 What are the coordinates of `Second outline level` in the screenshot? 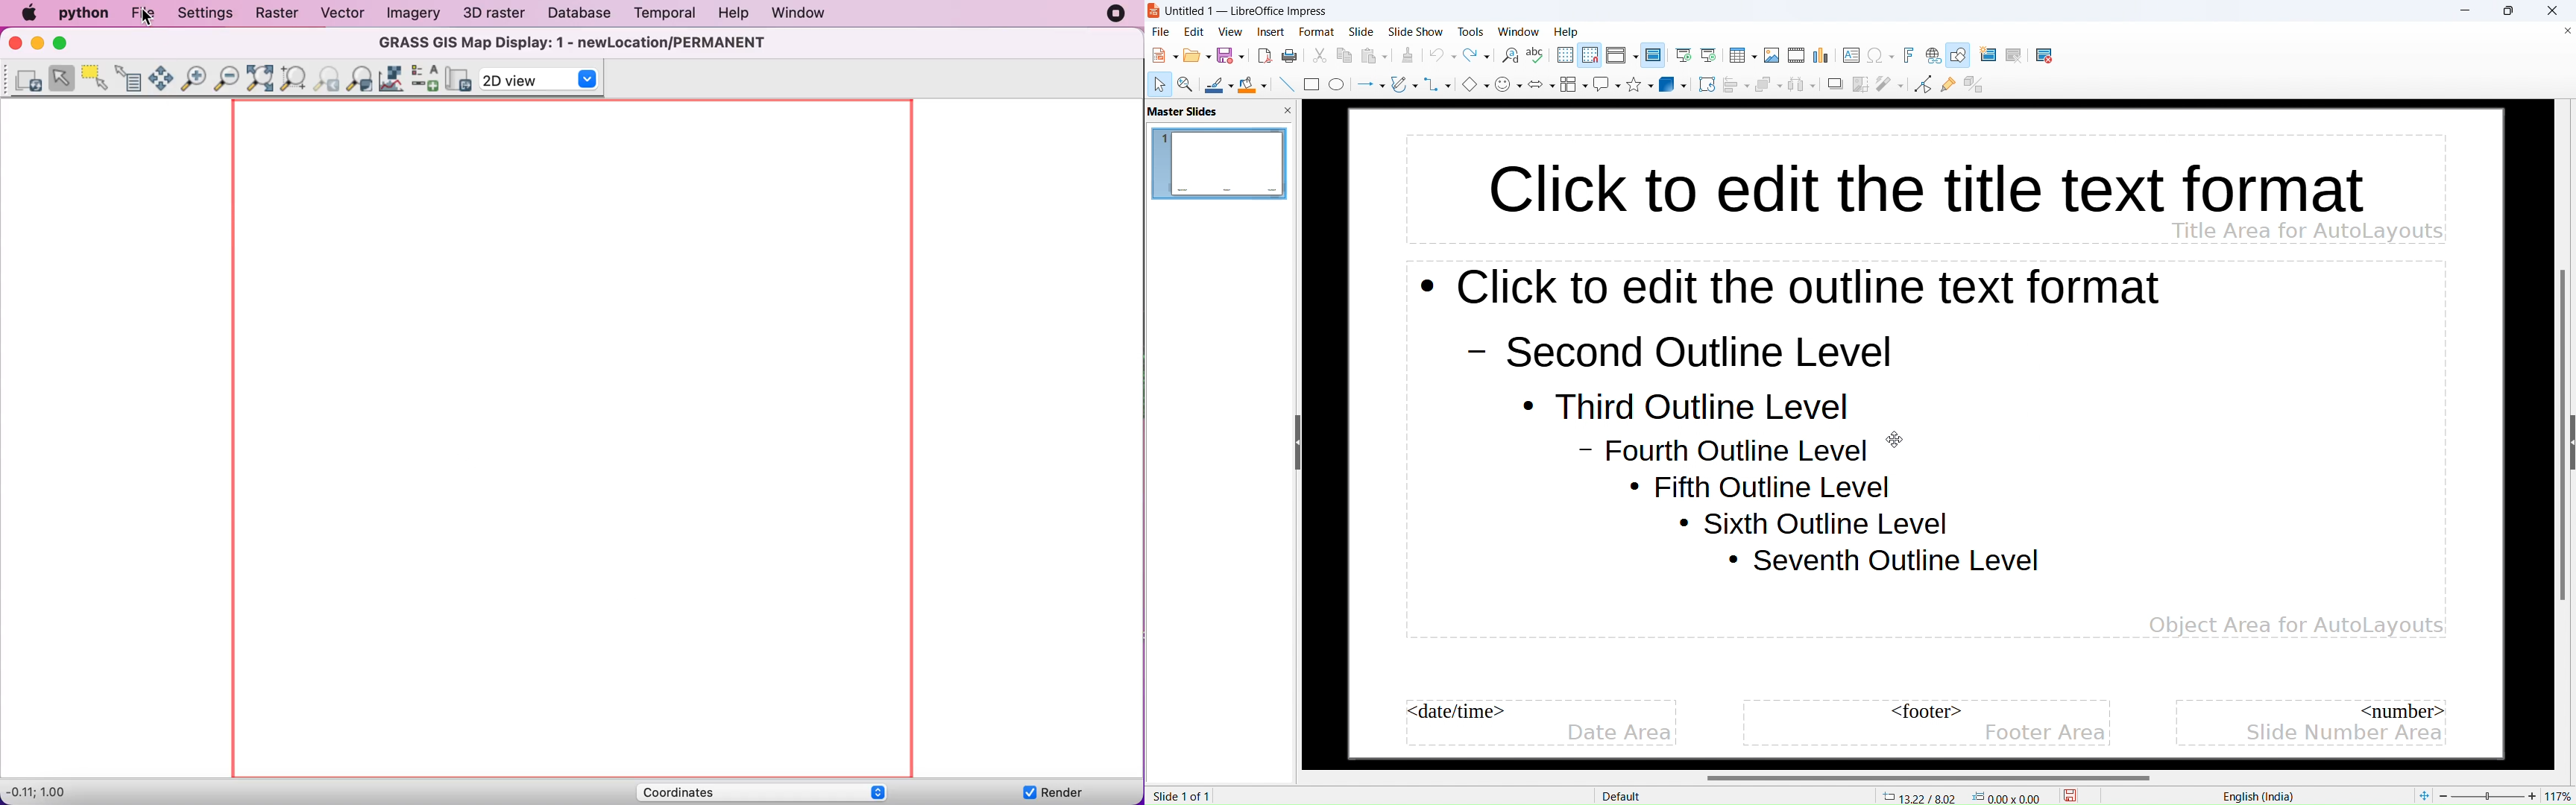 It's located at (1687, 351).